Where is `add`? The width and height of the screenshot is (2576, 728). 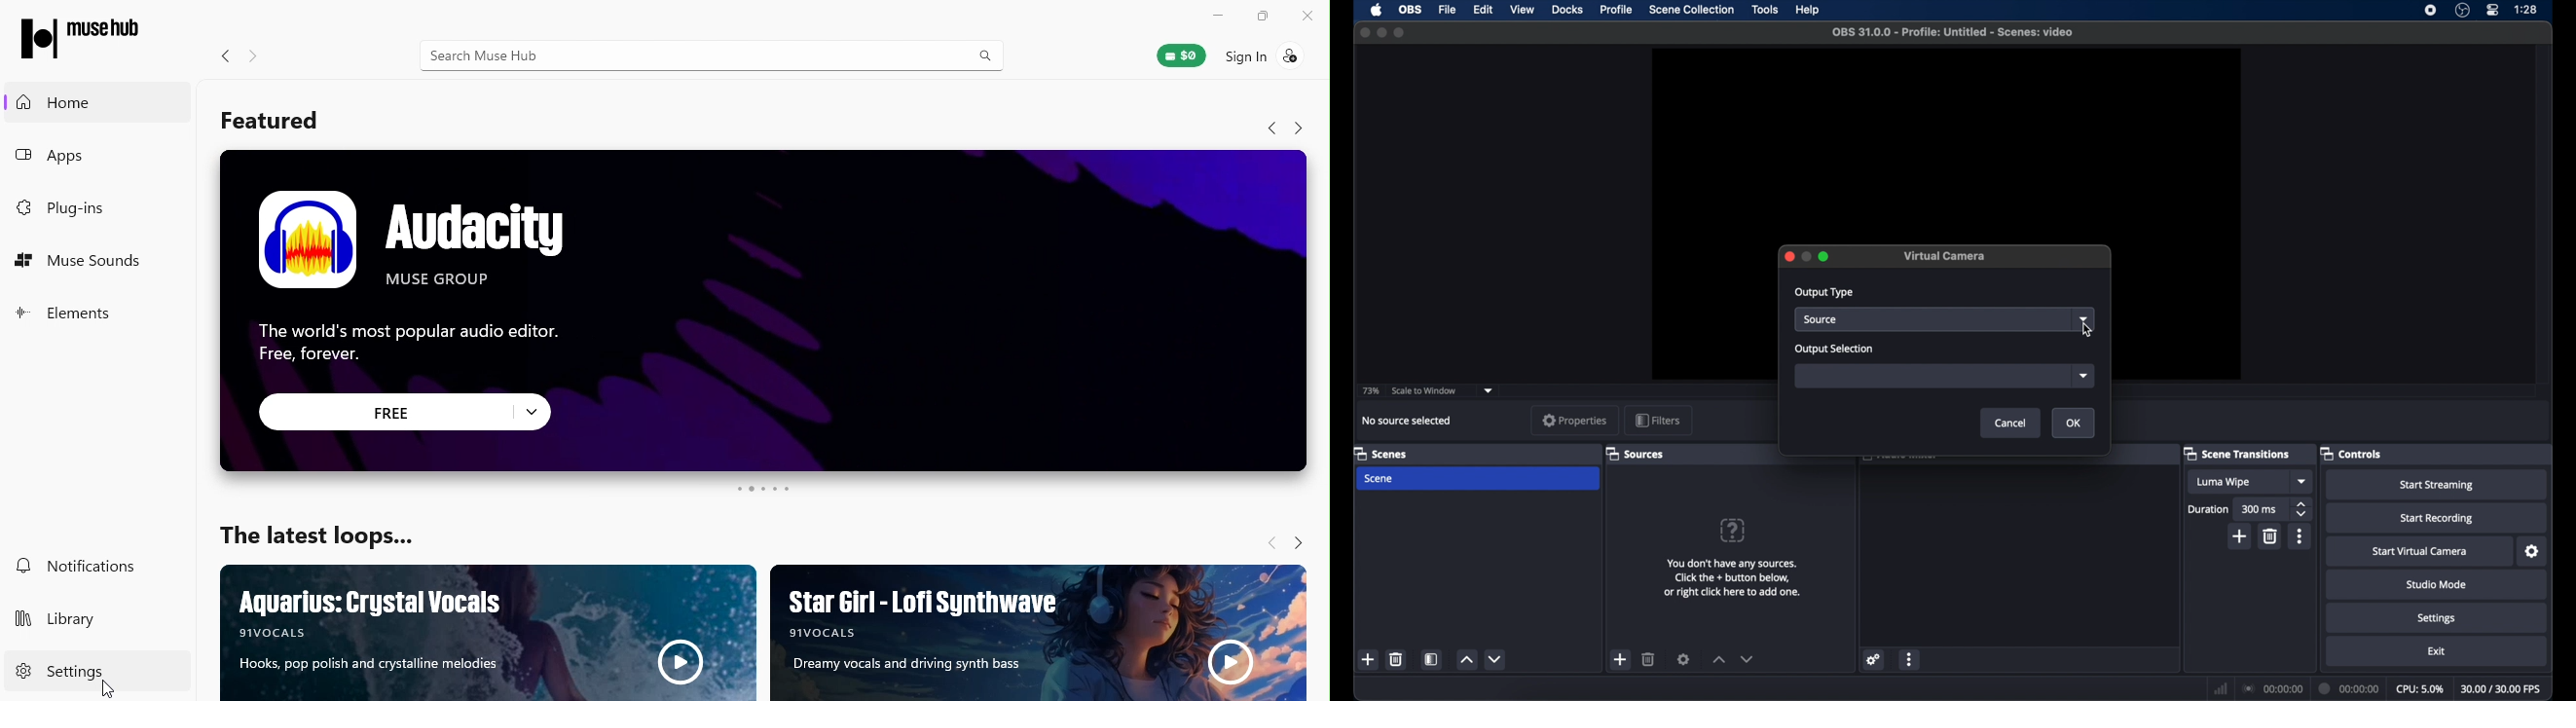
add is located at coordinates (2239, 536).